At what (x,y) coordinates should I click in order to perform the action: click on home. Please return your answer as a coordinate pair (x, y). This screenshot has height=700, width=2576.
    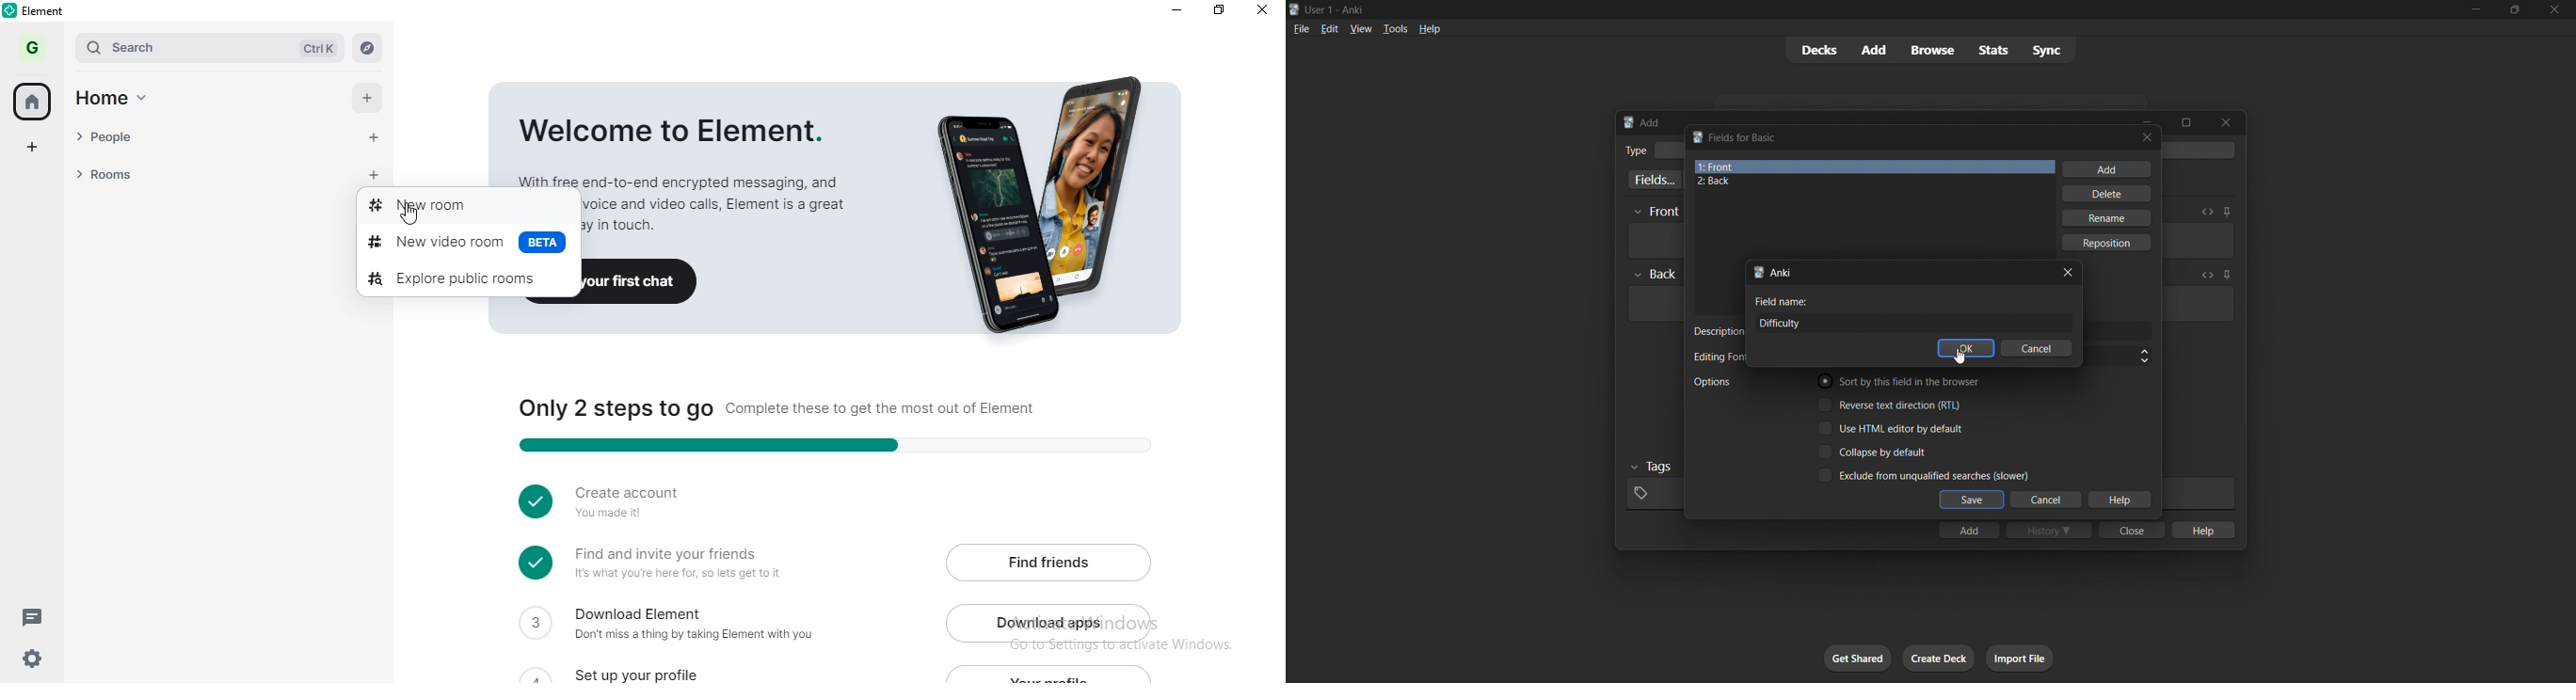
    Looking at the image, I should click on (35, 101).